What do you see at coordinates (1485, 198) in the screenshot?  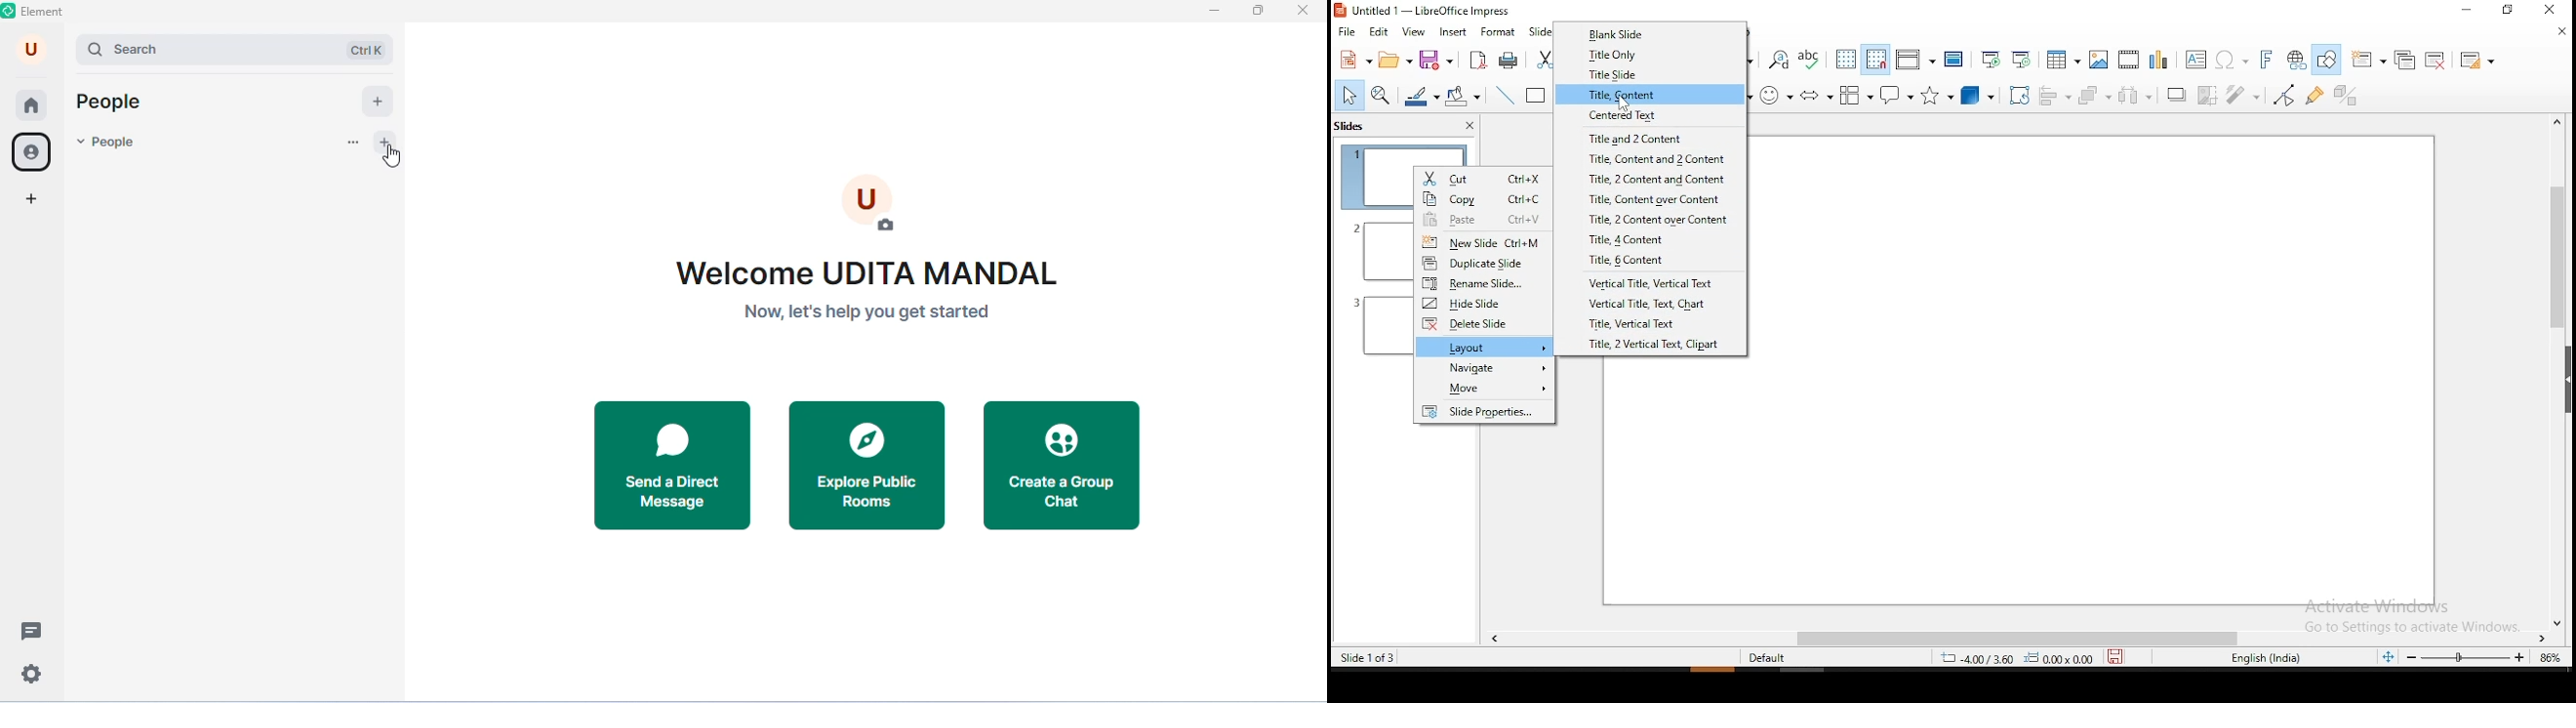 I see `copy` at bounding box center [1485, 198].